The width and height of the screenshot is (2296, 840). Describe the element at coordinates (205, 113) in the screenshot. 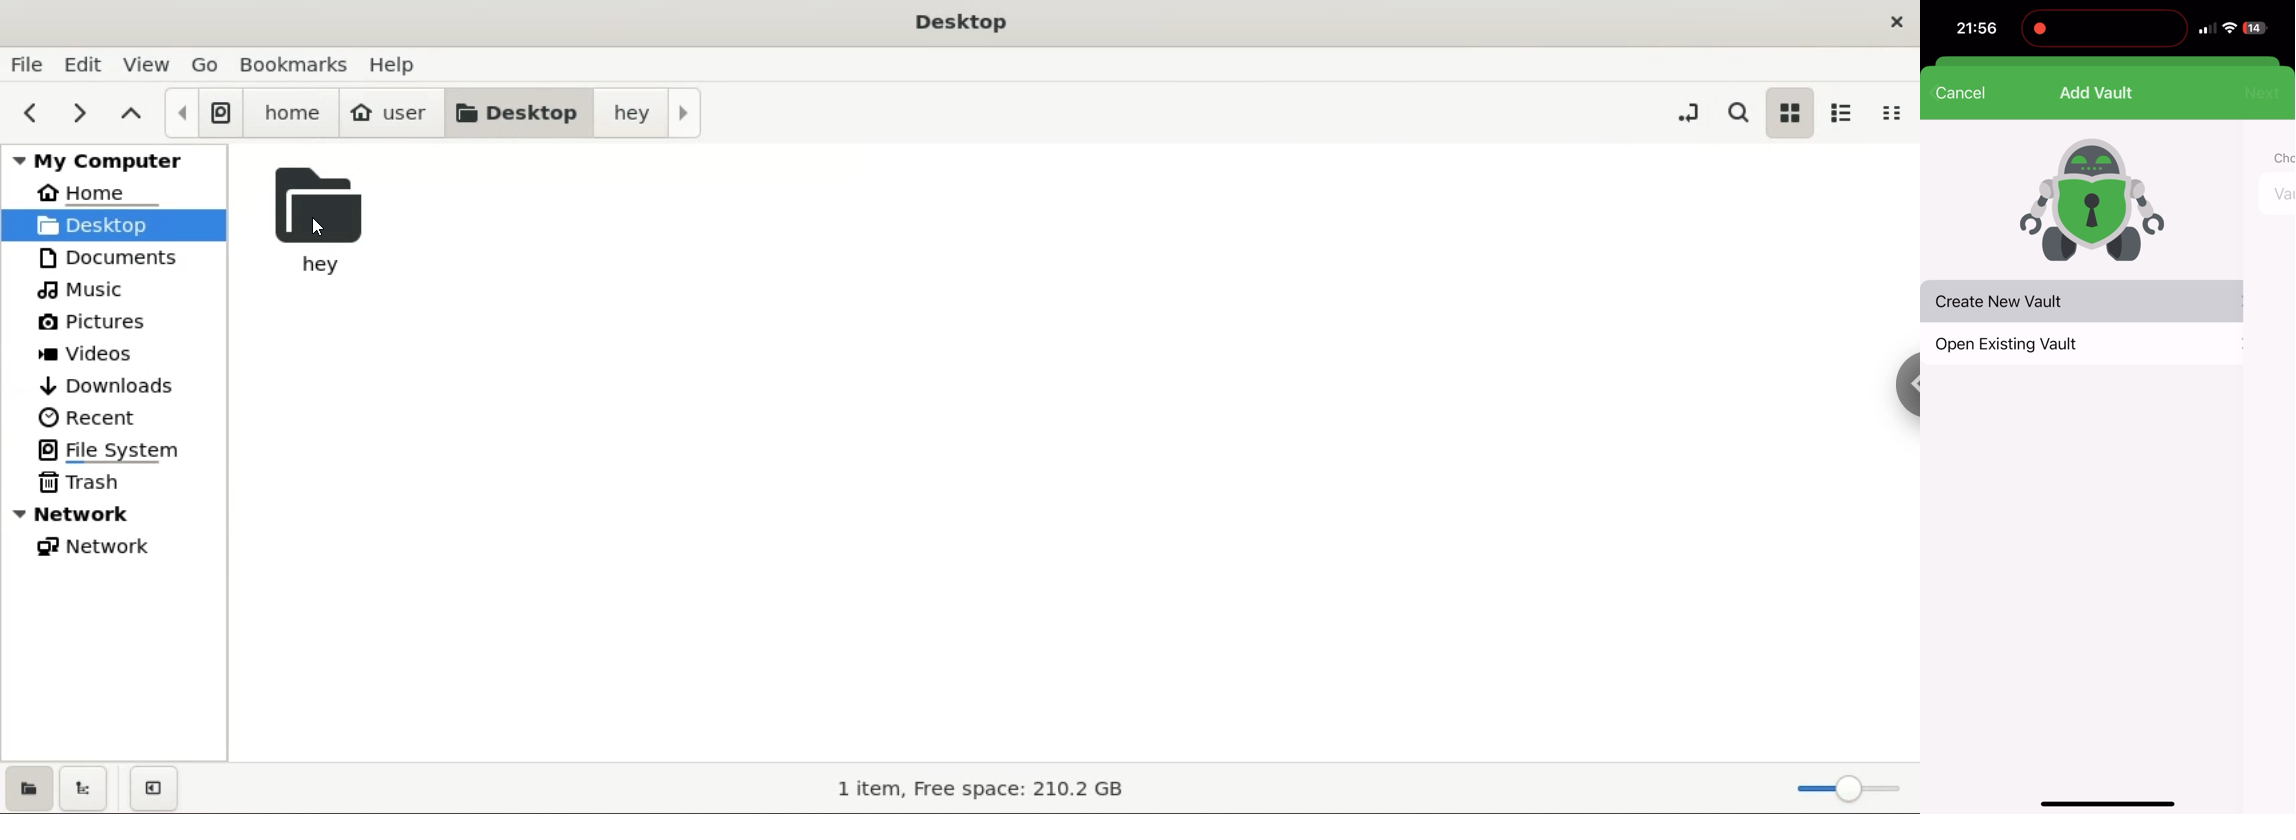

I see `file system` at that location.